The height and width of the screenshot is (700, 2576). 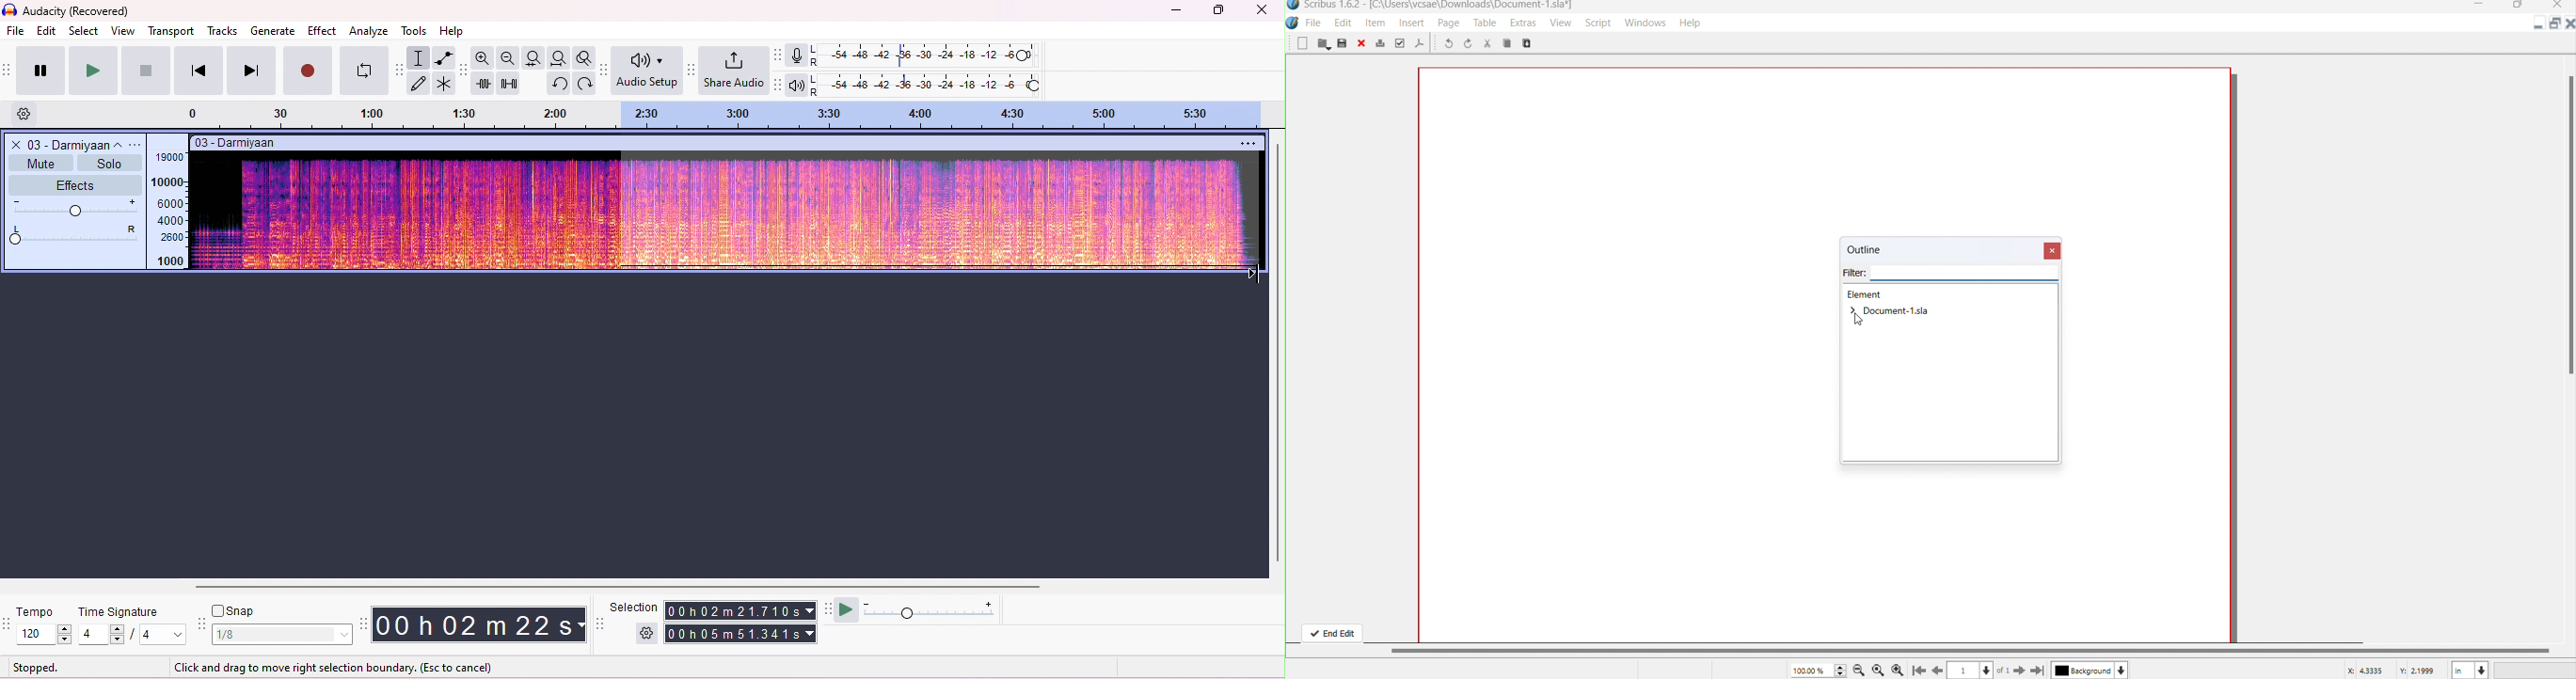 I want to click on , so click(x=1561, y=24).